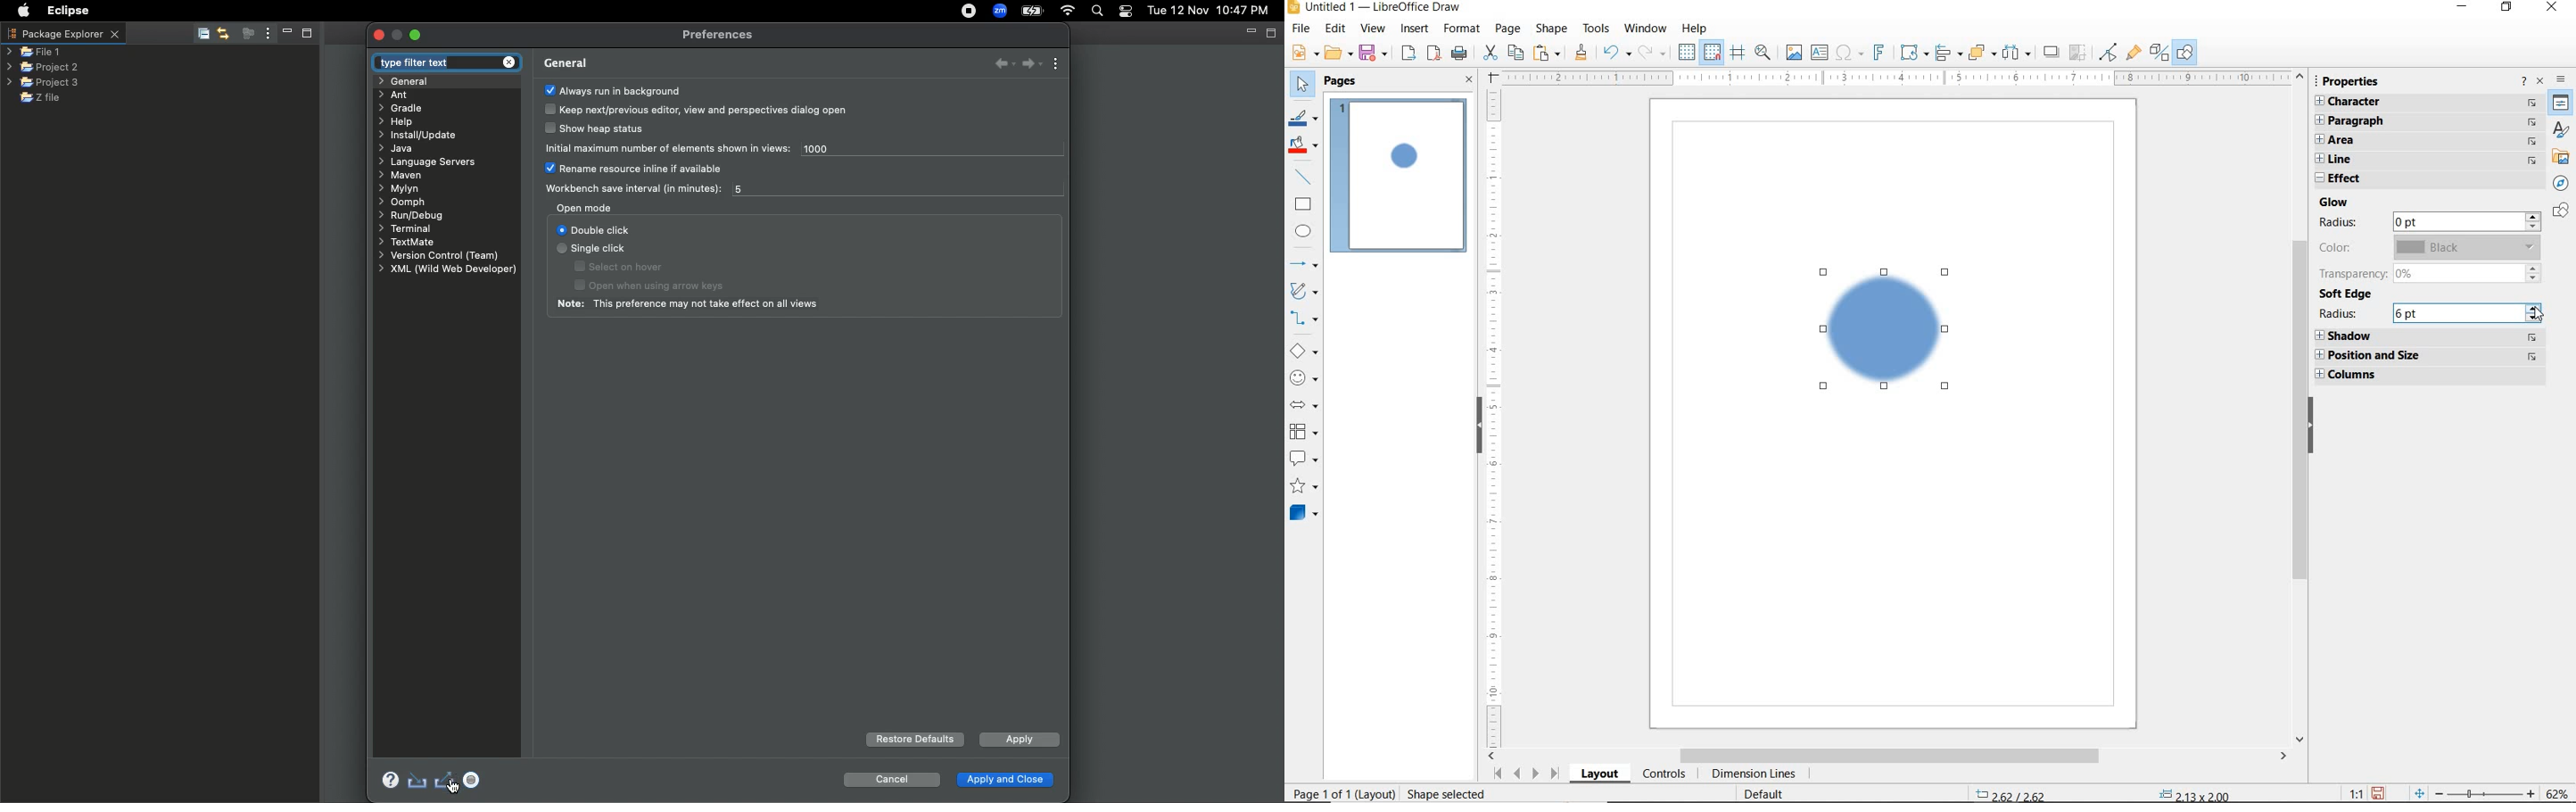 Image resolution: width=2576 pixels, height=812 pixels. What do you see at coordinates (2416, 248) in the screenshot?
I see `COLOR Black` at bounding box center [2416, 248].